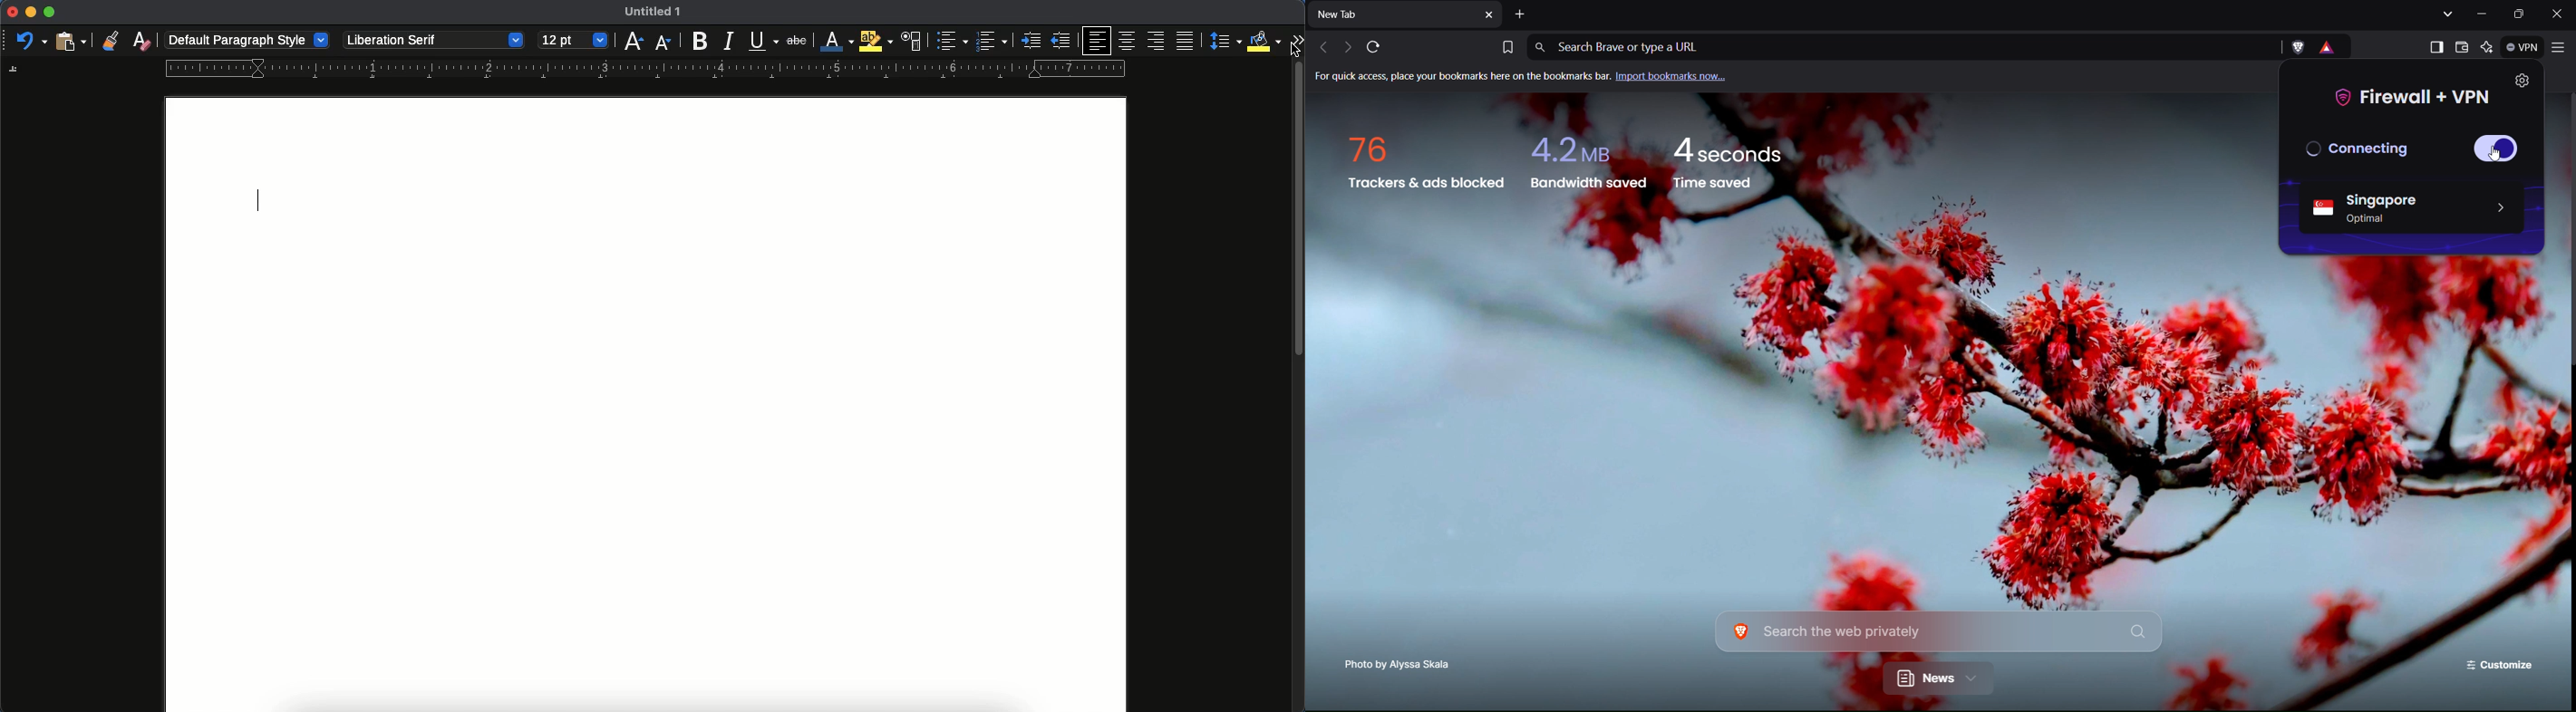 Image resolution: width=2576 pixels, height=728 pixels. What do you see at coordinates (644, 69) in the screenshot?
I see `guide` at bounding box center [644, 69].